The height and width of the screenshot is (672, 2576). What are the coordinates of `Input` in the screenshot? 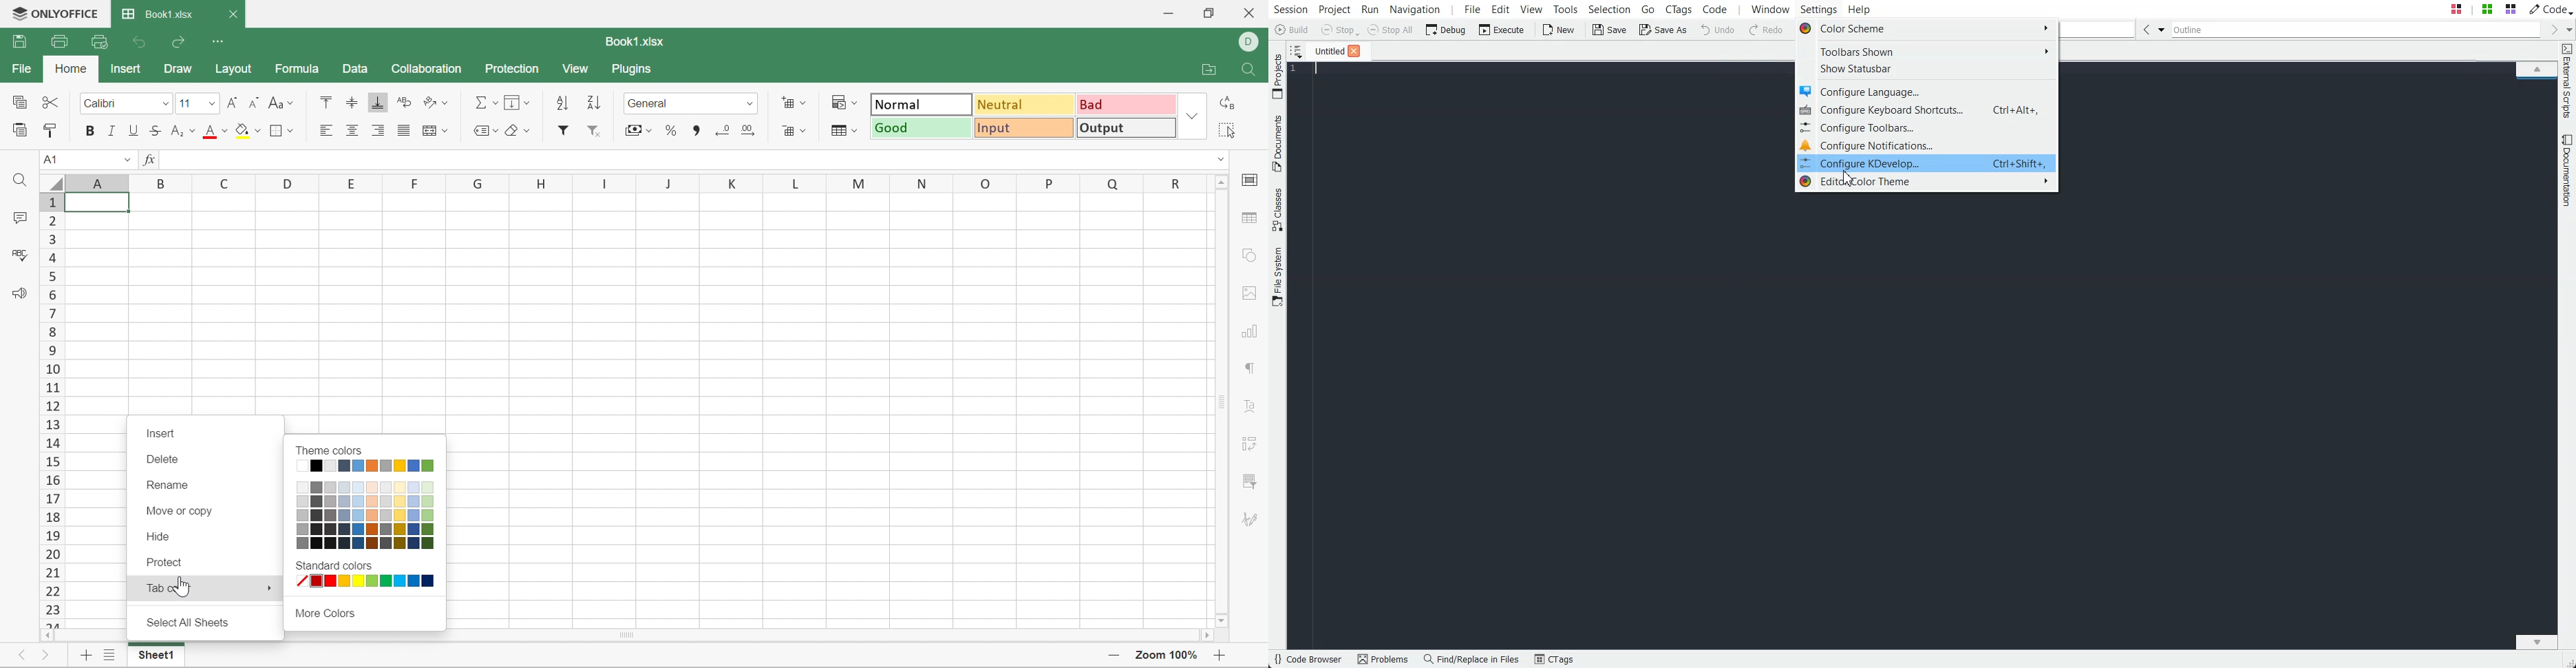 It's located at (1025, 127).